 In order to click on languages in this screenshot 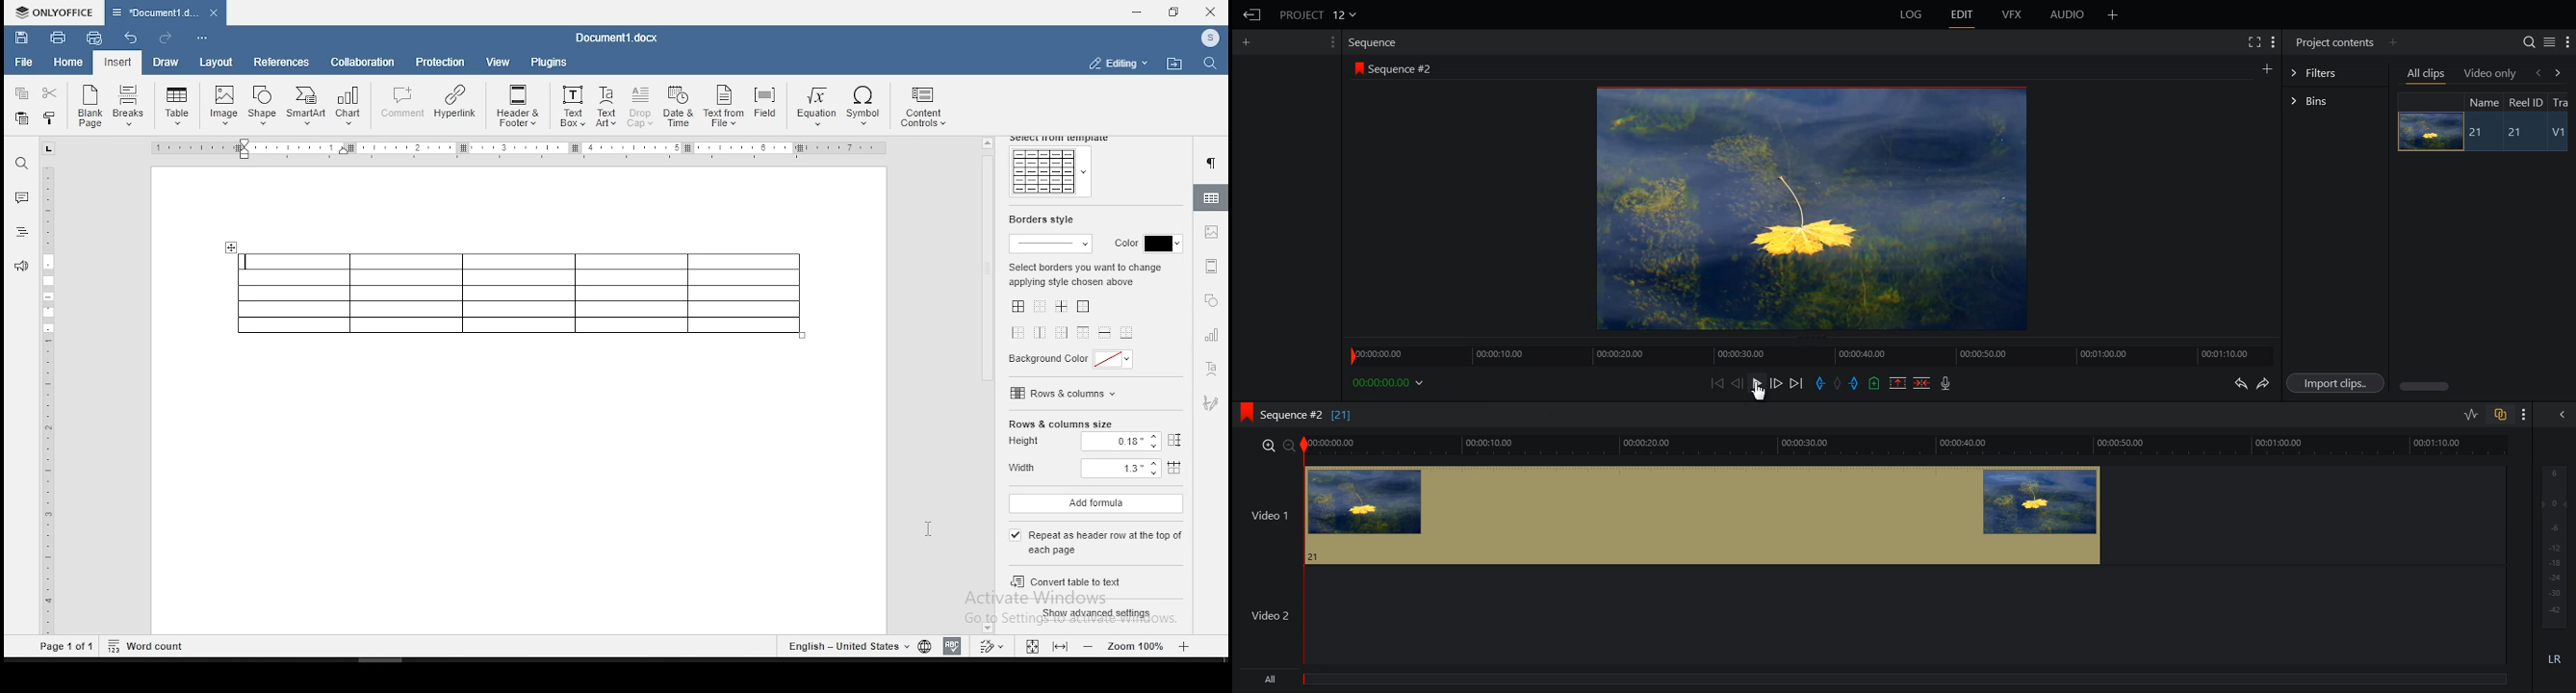, I will do `click(856, 645)`.